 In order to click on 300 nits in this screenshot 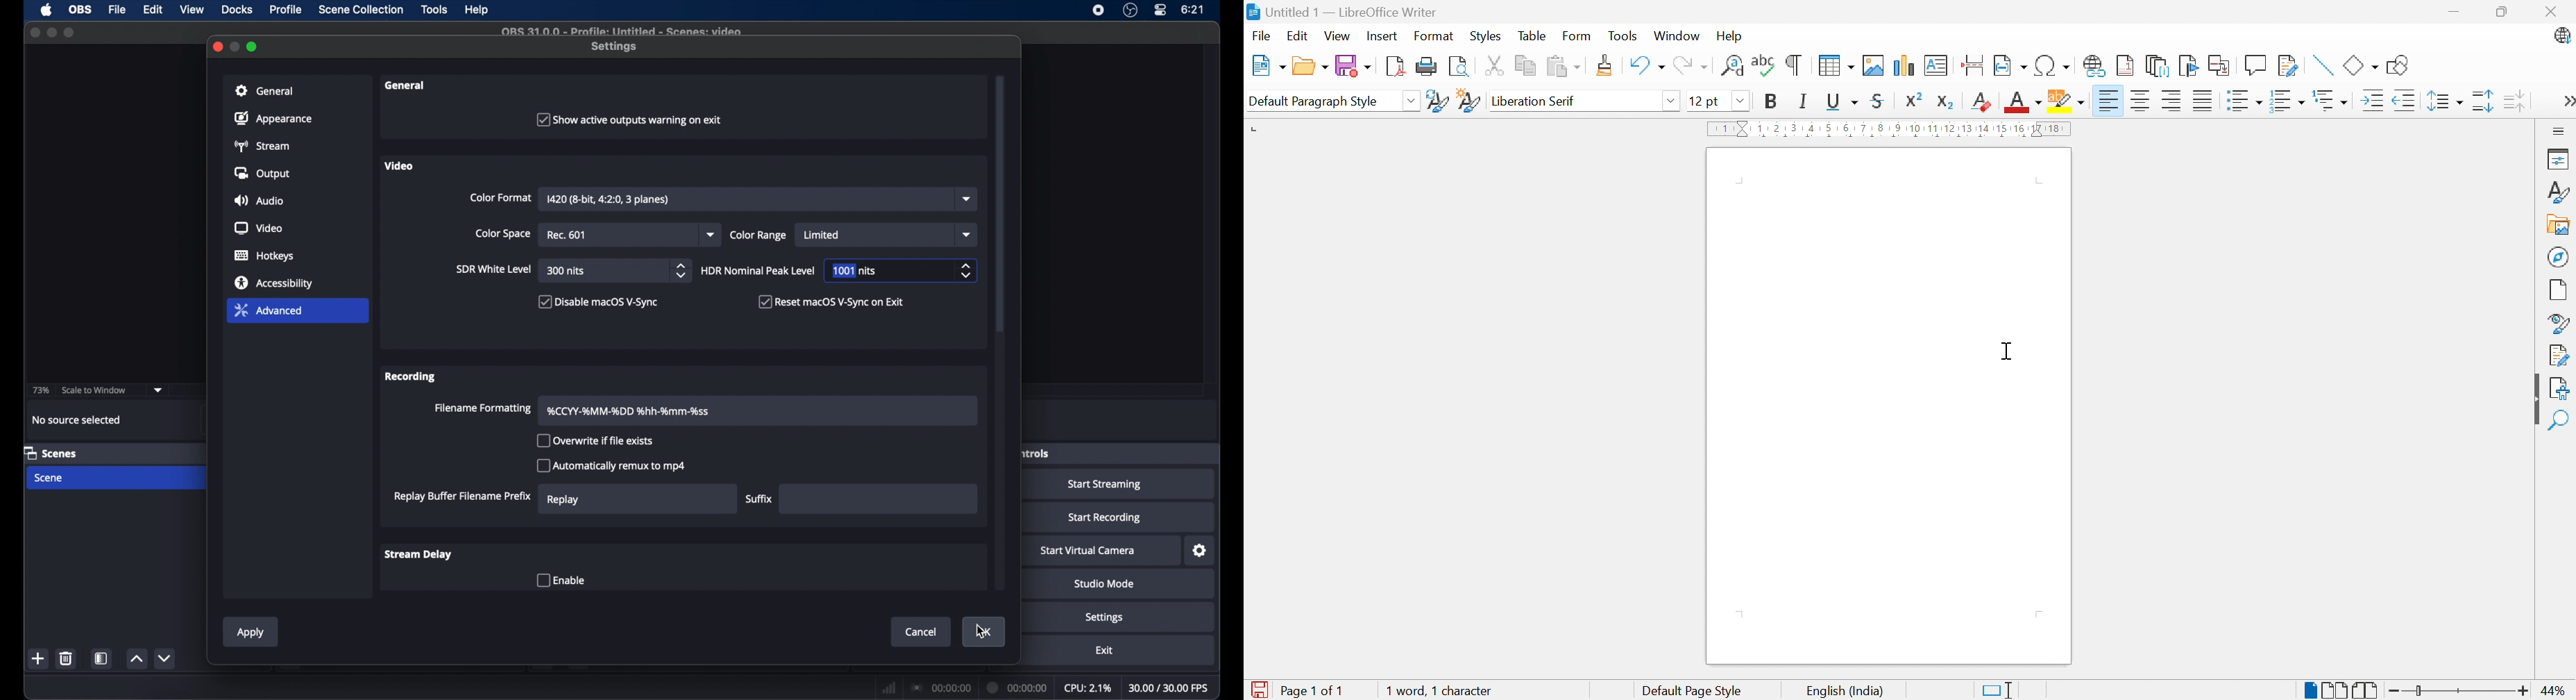, I will do `click(566, 271)`.